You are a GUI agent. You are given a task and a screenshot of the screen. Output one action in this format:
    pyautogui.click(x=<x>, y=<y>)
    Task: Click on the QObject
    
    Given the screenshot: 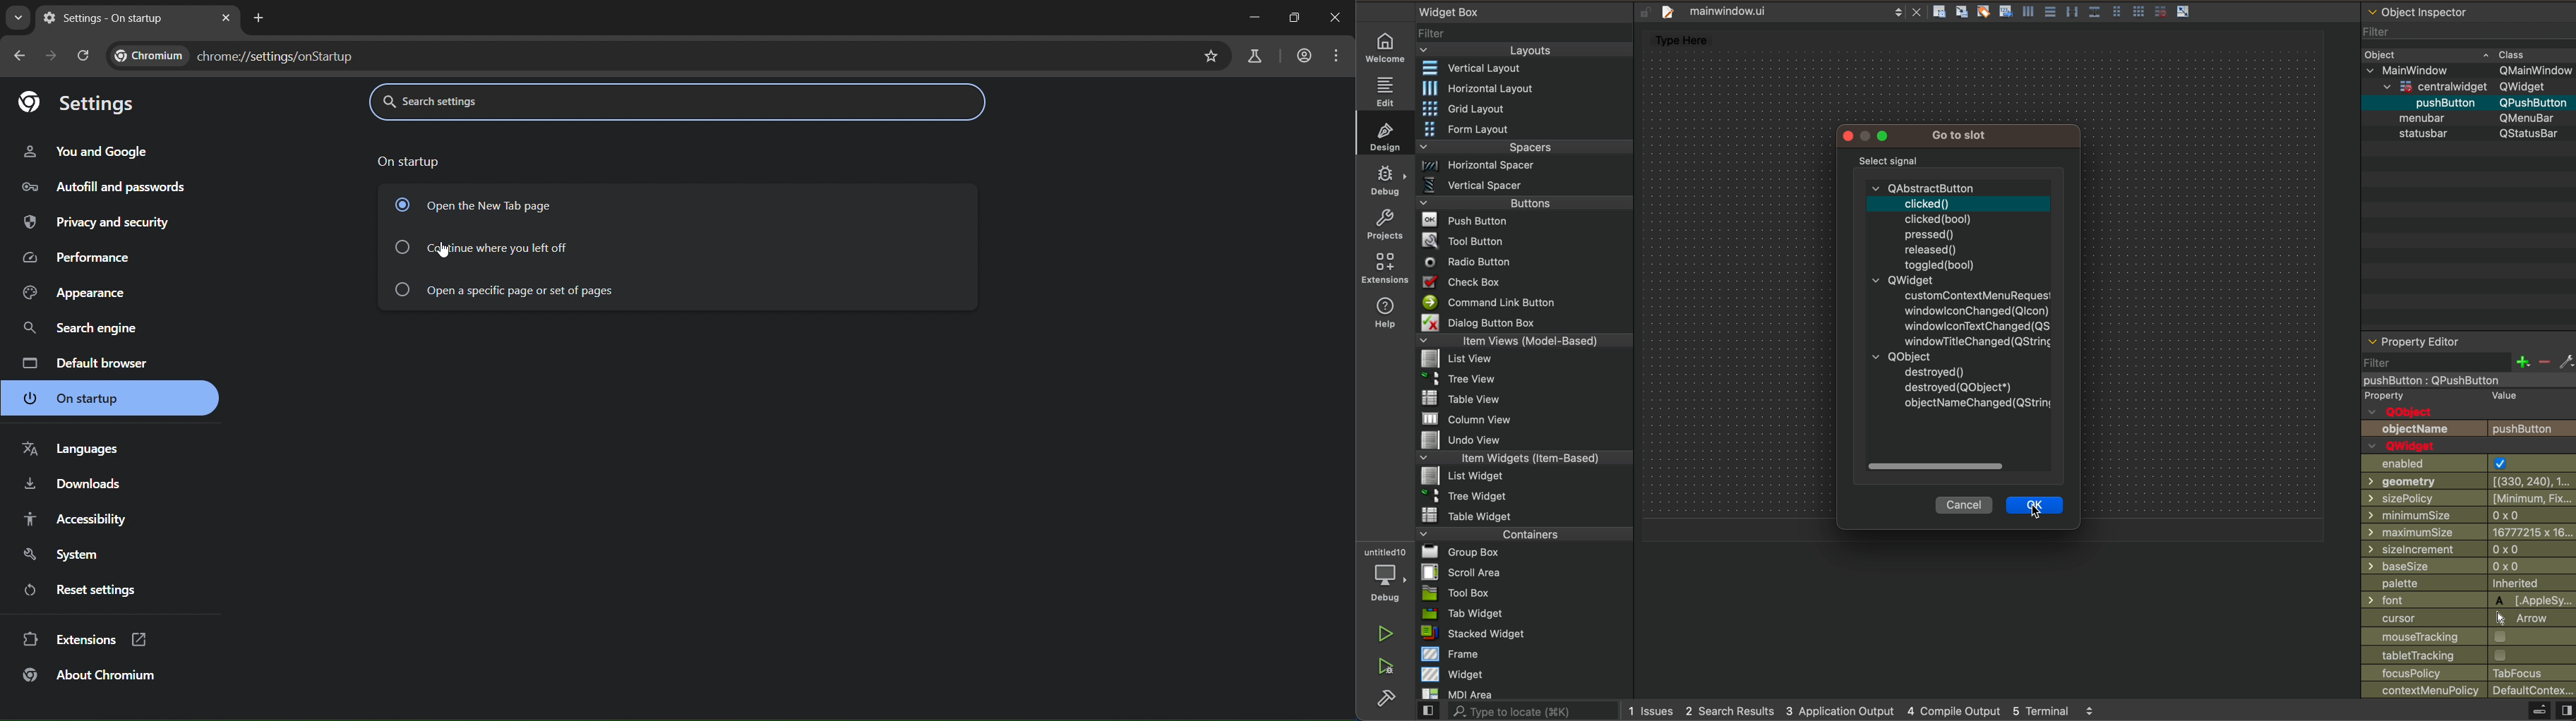 What is the action you would take?
    pyautogui.click(x=1899, y=356)
    